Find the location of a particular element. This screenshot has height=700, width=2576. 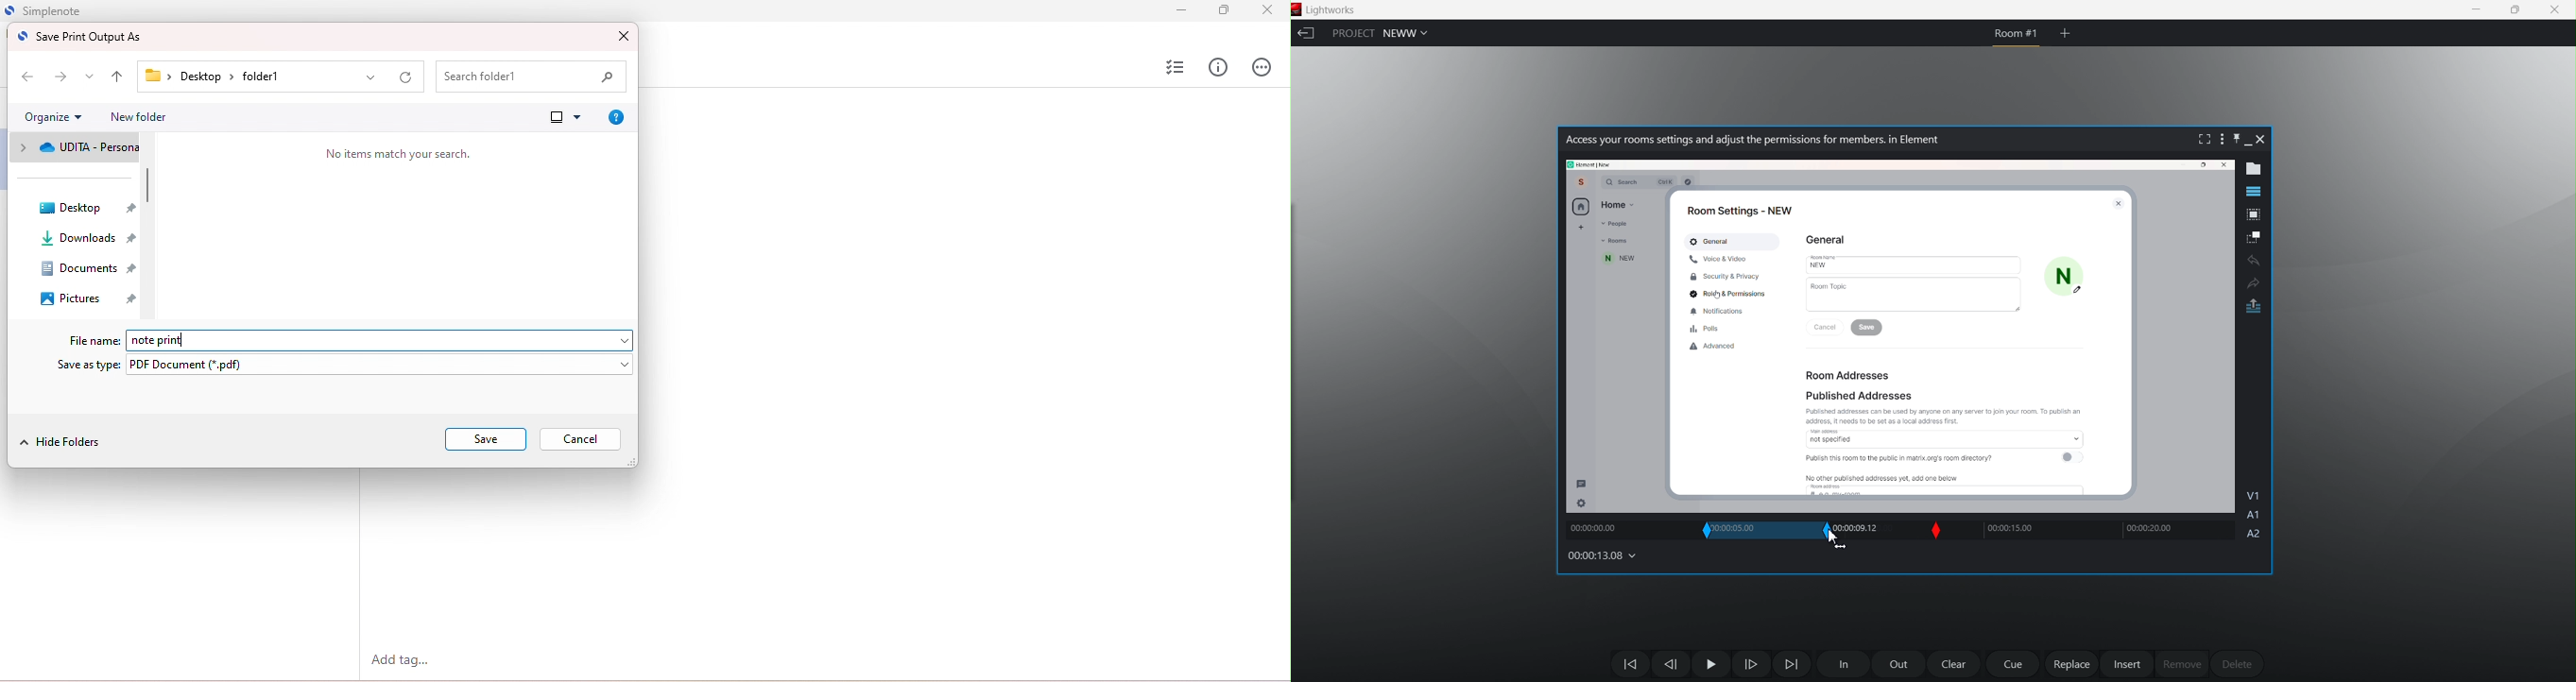

Maximize is located at coordinates (2201, 166).